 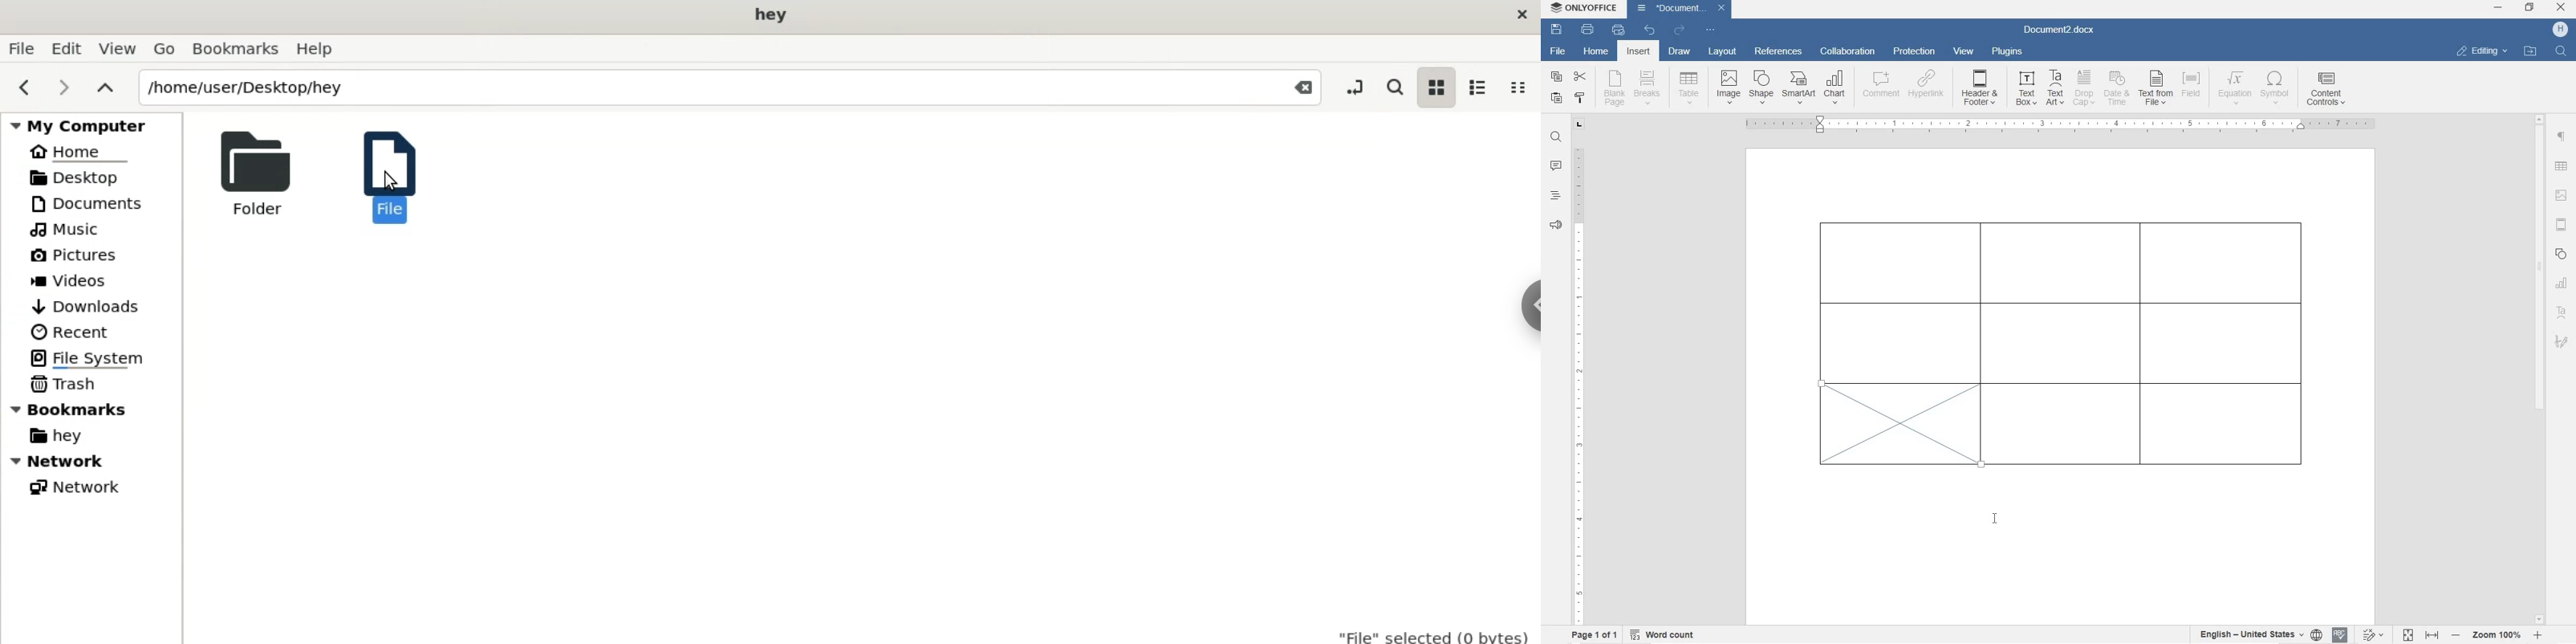 What do you see at coordinates (1586, 8) in the screenshot?
I see `ONLYOFFICE` at bounding box center [1586, 8].